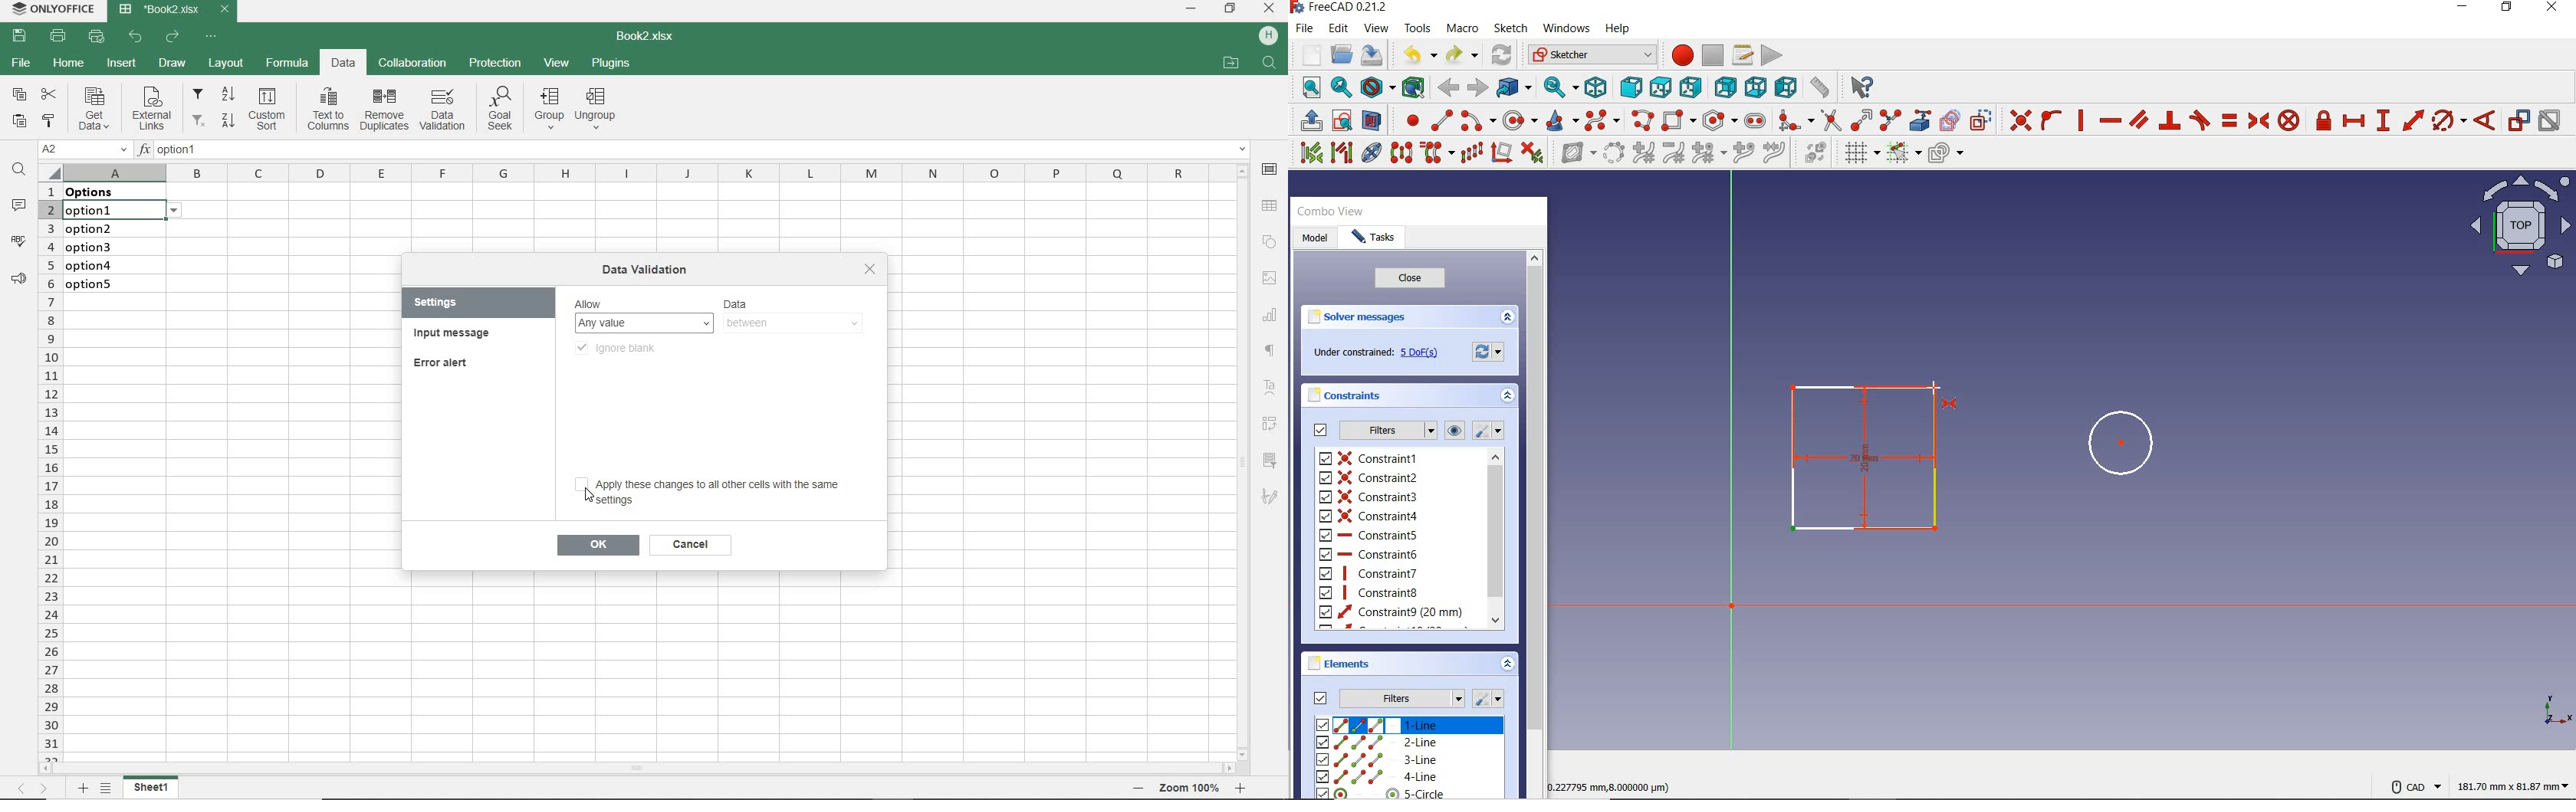  Describe the element at coordinates (1491, 697) in the screenshot. I see `settings` at that location.